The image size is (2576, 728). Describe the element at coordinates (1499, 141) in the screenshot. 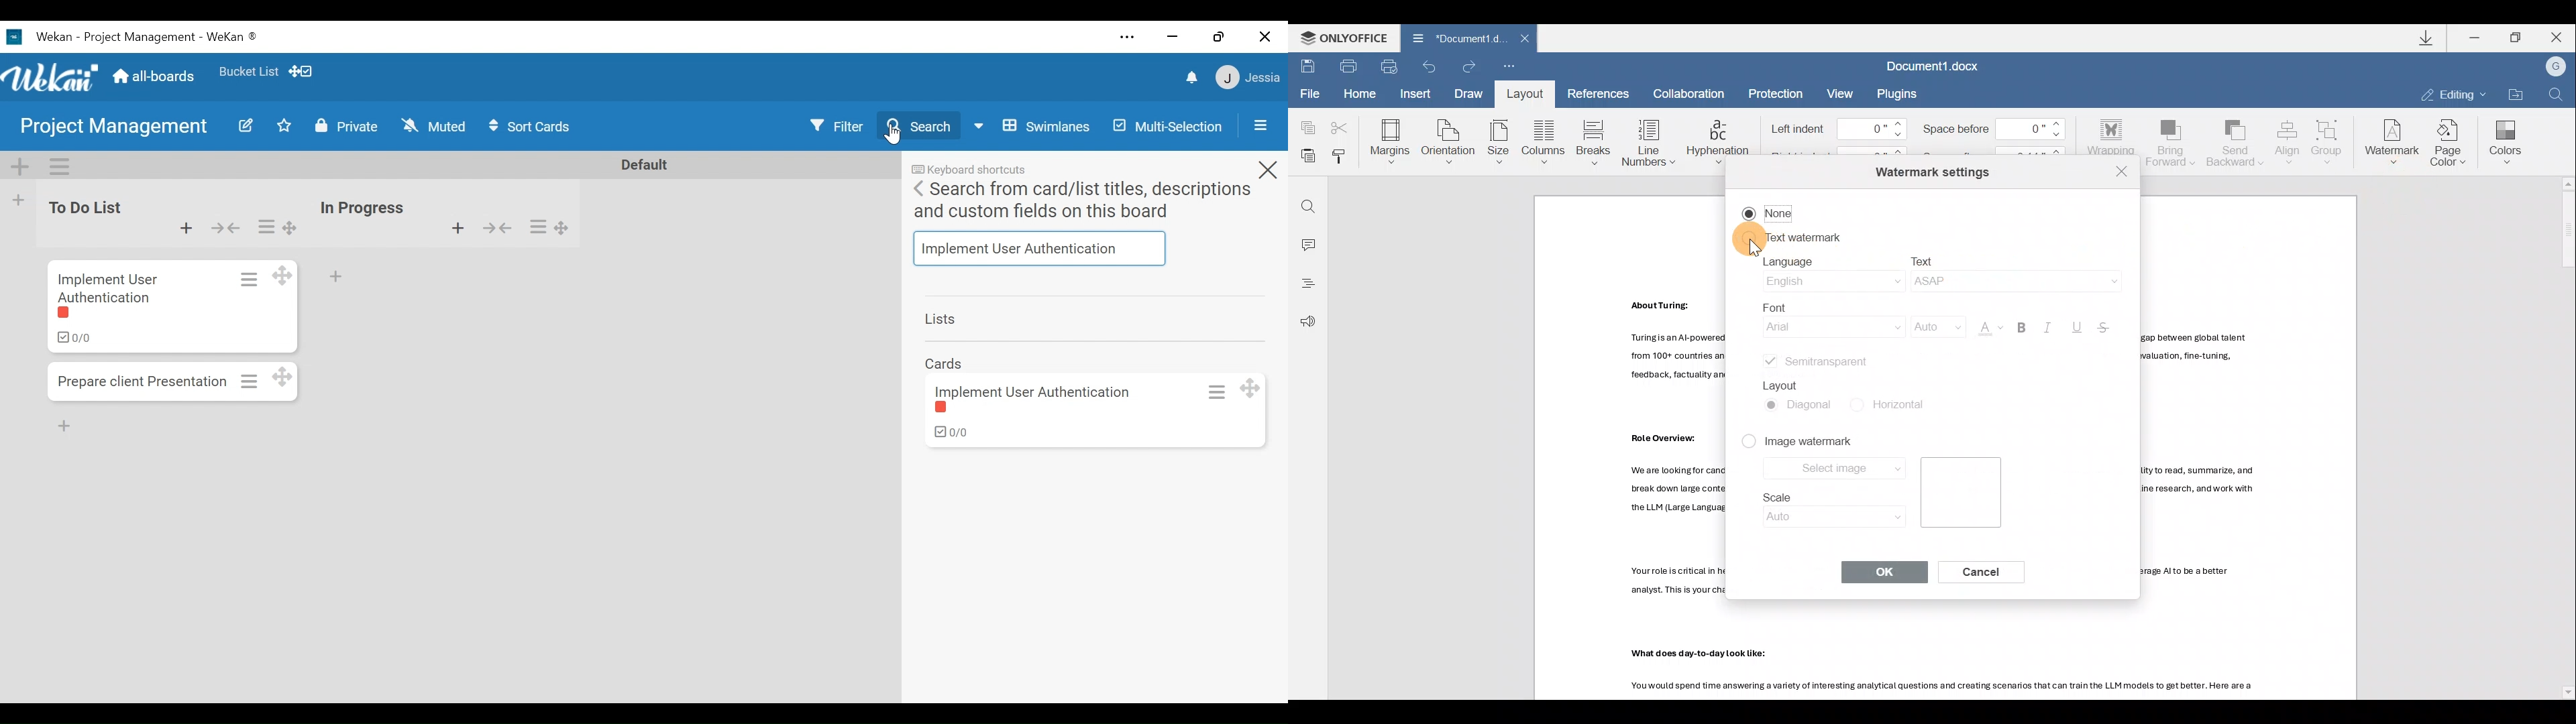

I see `Size` at that location.